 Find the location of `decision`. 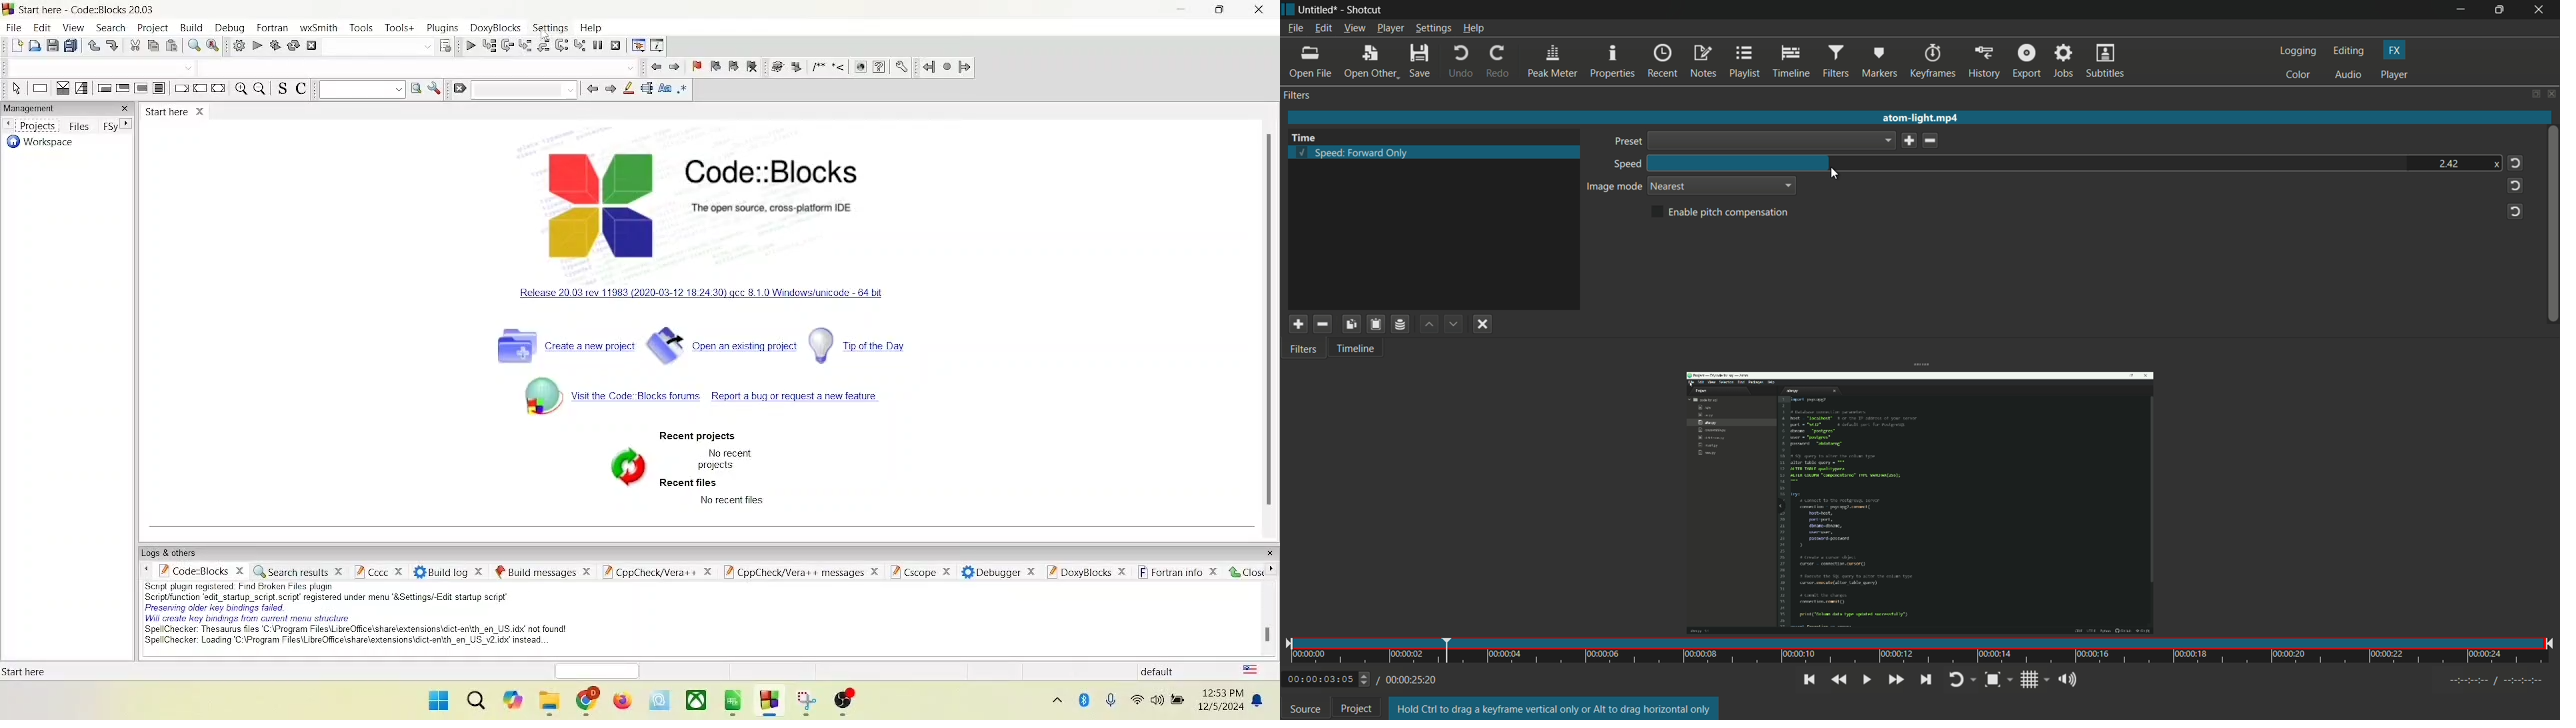

decision is located at coordinates (59, 87).